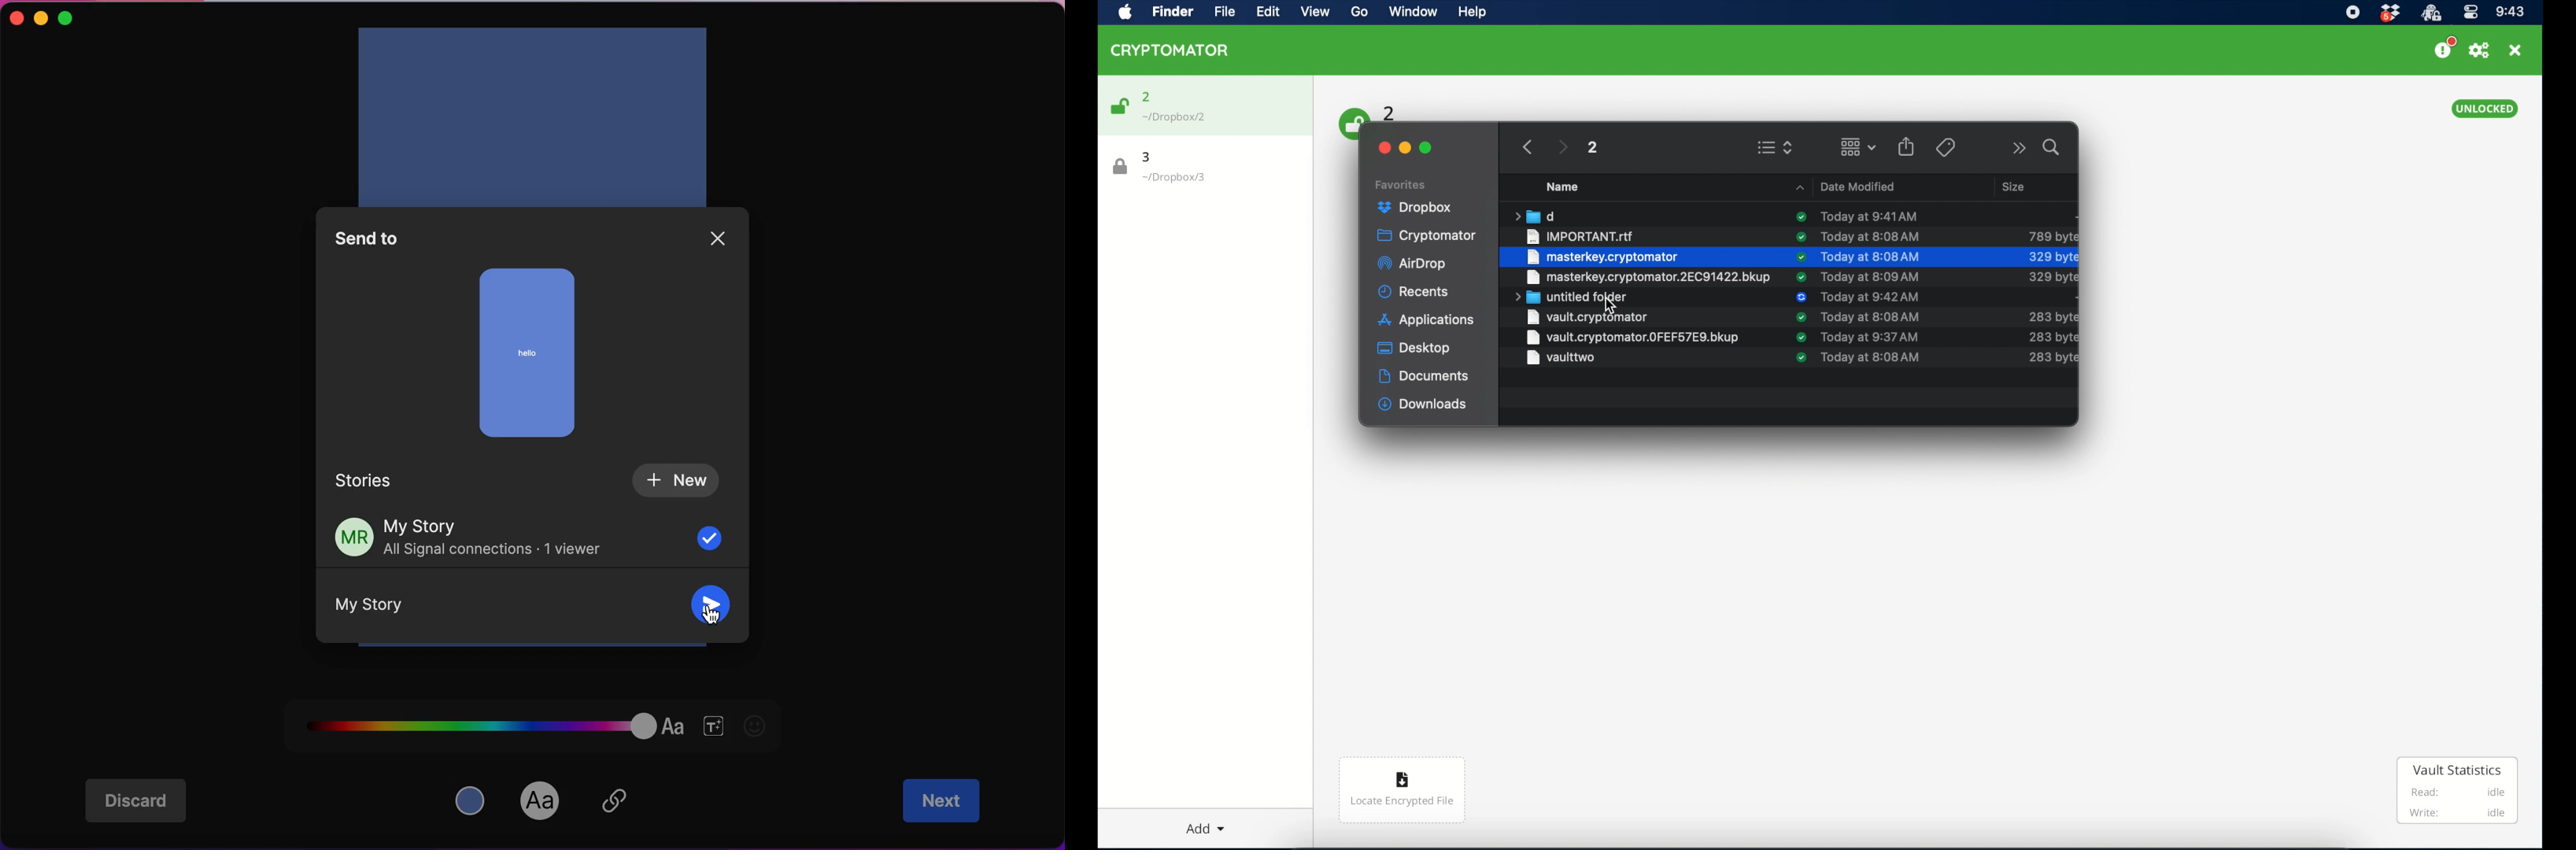 The height and width of the screenshot is (868, 2576). I want to click on cryptomator, so click(1170, 50).